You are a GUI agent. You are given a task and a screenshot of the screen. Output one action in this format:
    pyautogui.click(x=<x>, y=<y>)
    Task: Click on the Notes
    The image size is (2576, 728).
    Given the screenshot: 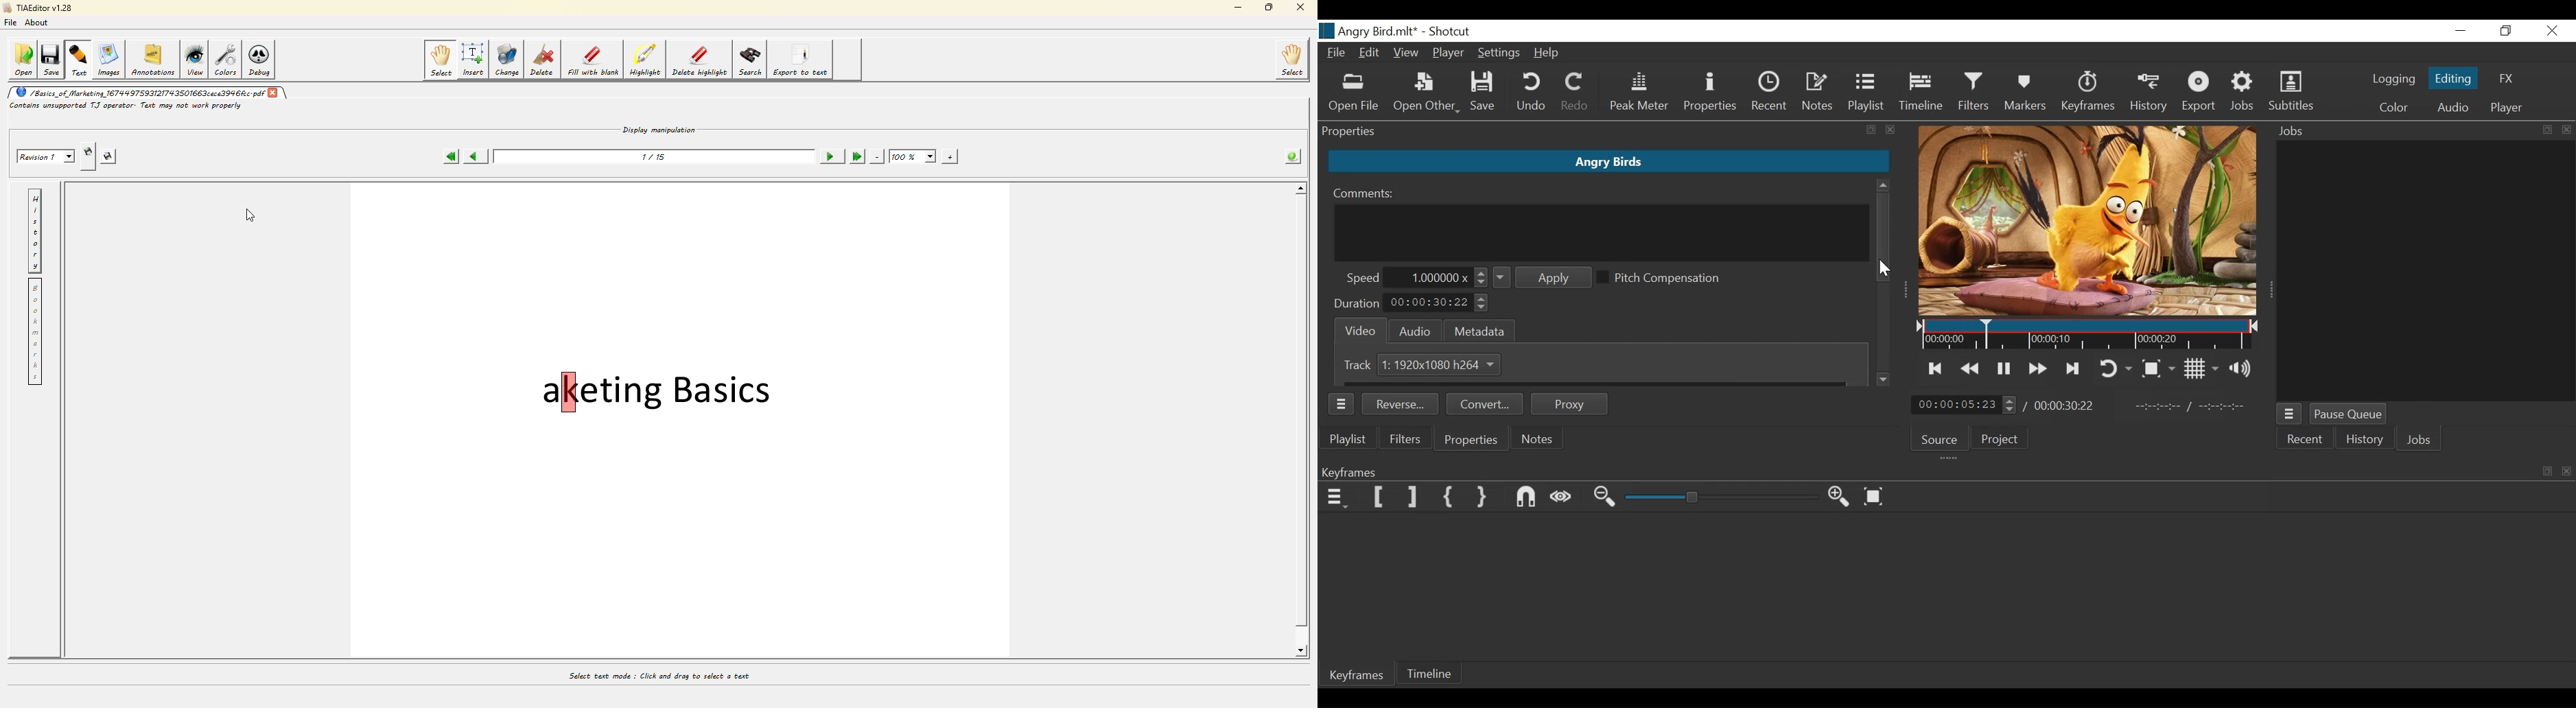 What is the action you would take?
    pyautogui.click(x=1535, y=439)
    